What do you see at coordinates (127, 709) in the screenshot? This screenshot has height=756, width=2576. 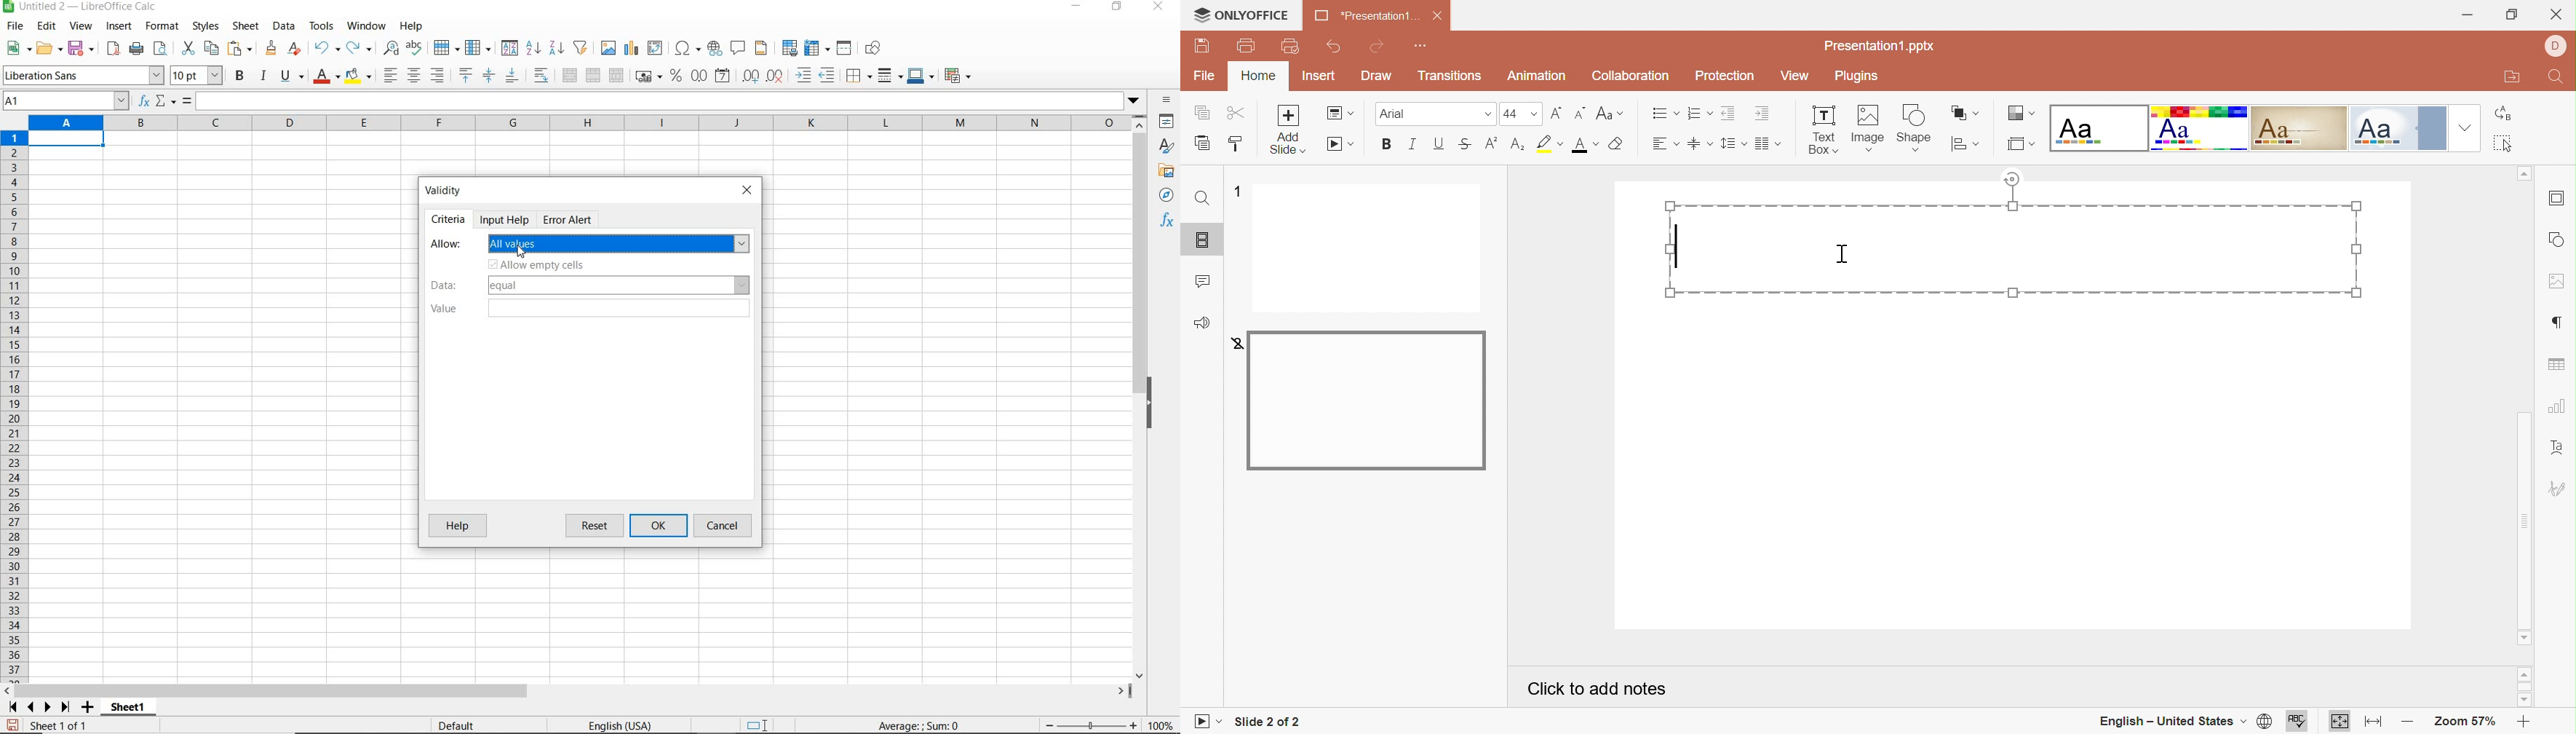 I see `sheet1` at bounding box center [127, 709].